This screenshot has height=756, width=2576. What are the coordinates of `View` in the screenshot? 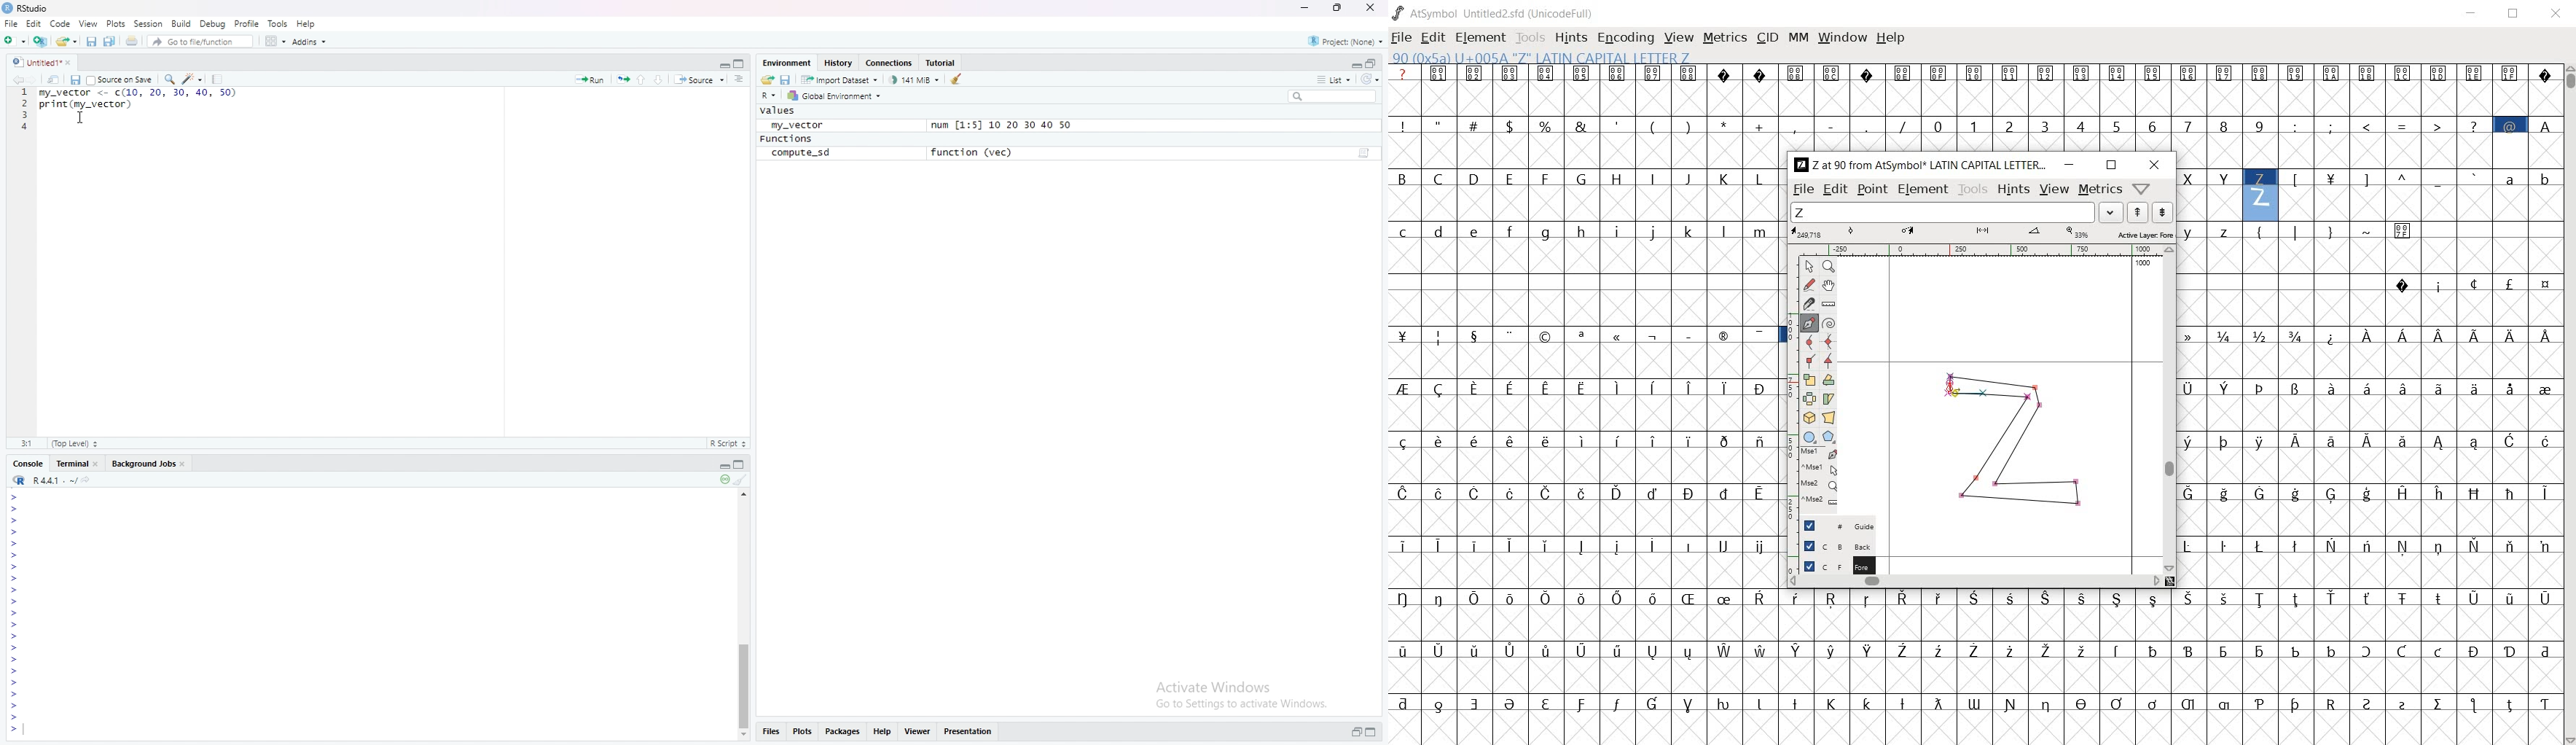 It's located at (89, 23).